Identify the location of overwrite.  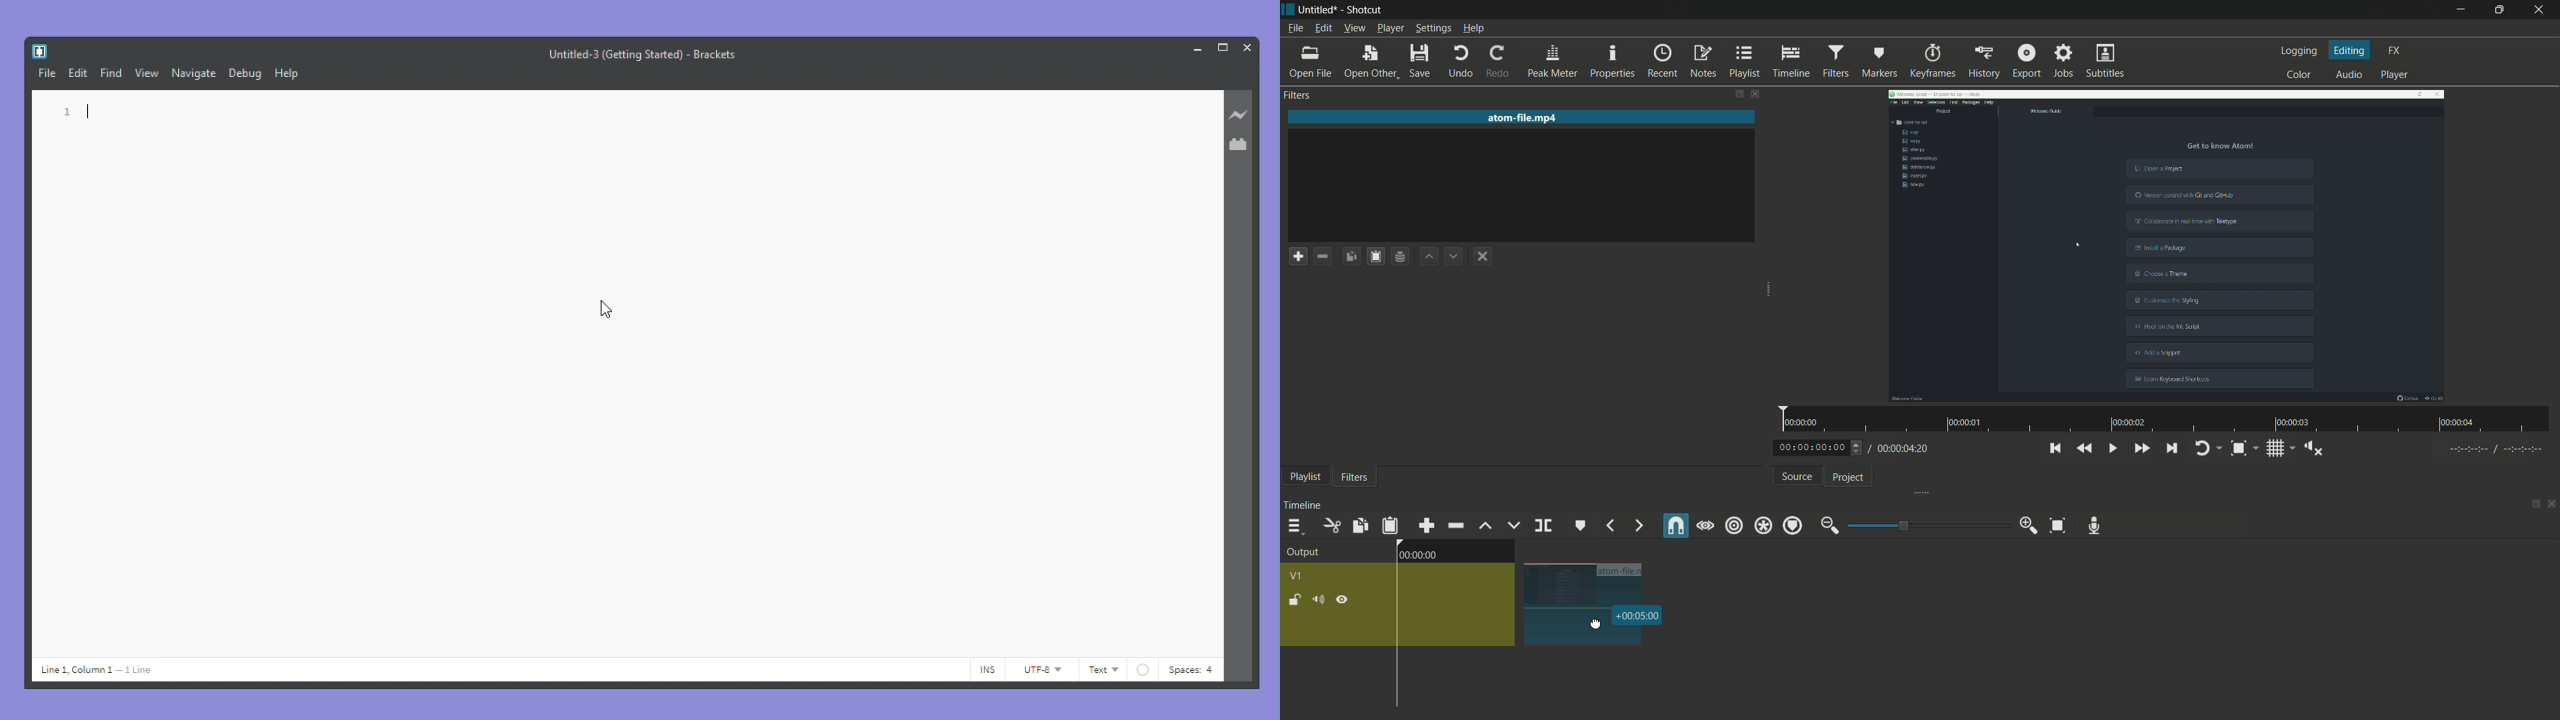
(1511, 526).